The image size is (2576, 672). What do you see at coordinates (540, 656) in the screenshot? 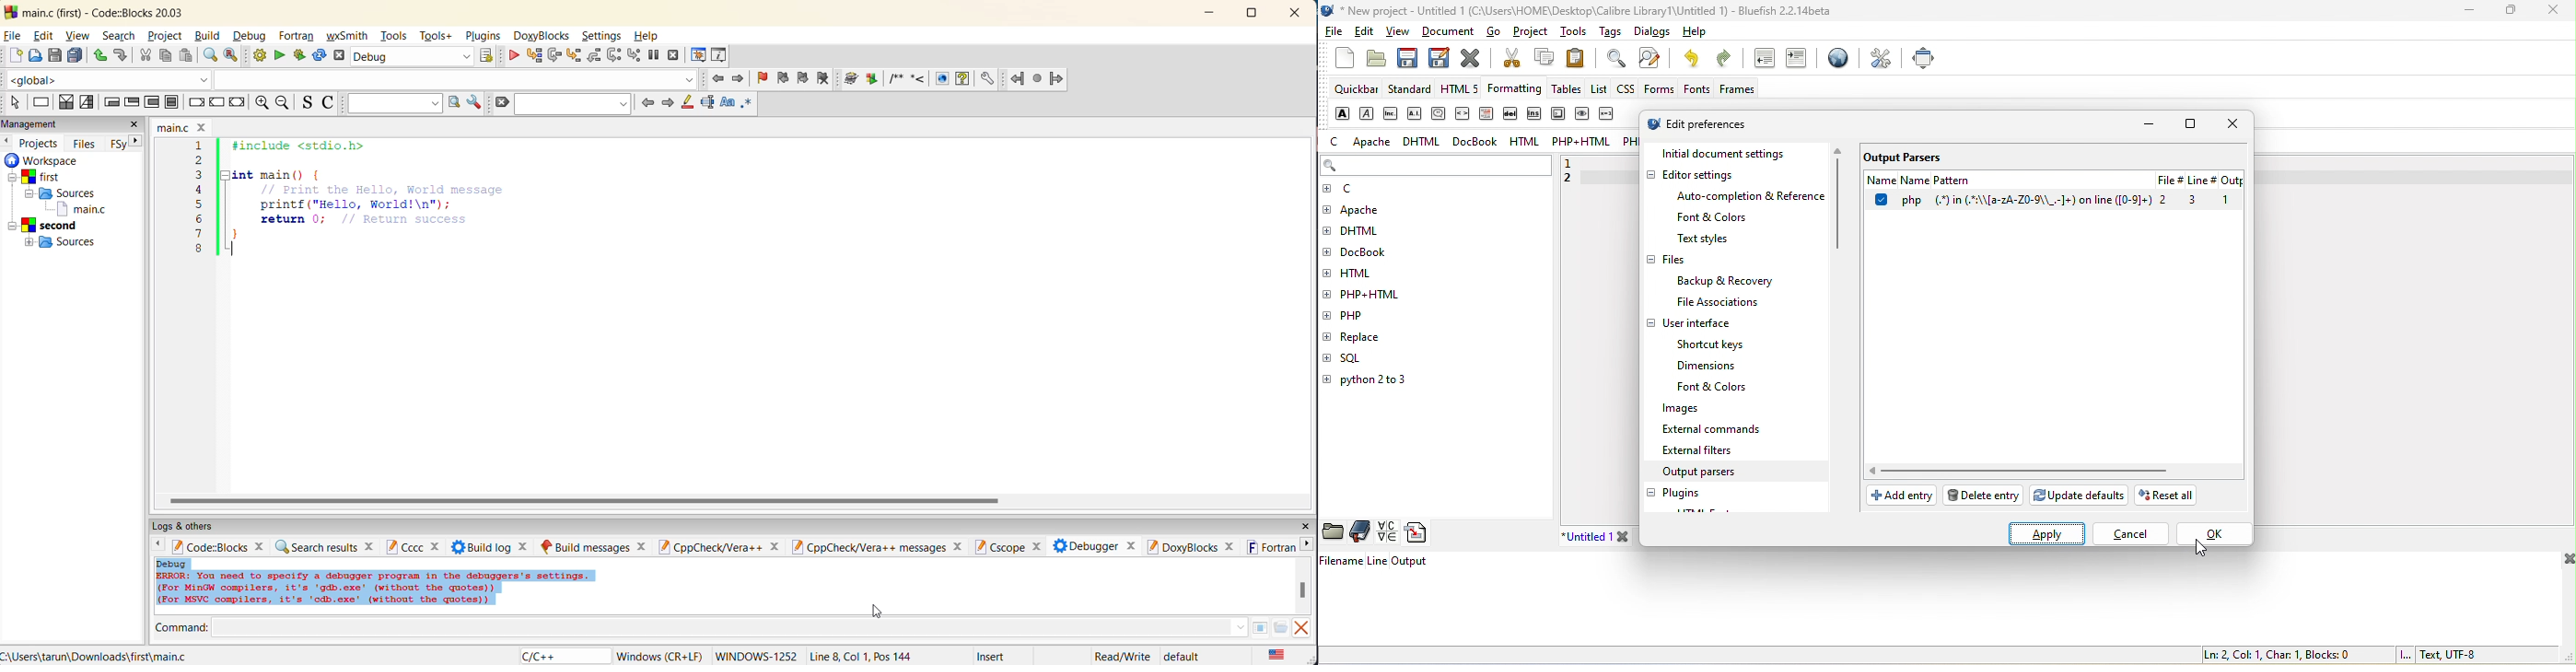
I see `language` at bounding box center [540, 656].